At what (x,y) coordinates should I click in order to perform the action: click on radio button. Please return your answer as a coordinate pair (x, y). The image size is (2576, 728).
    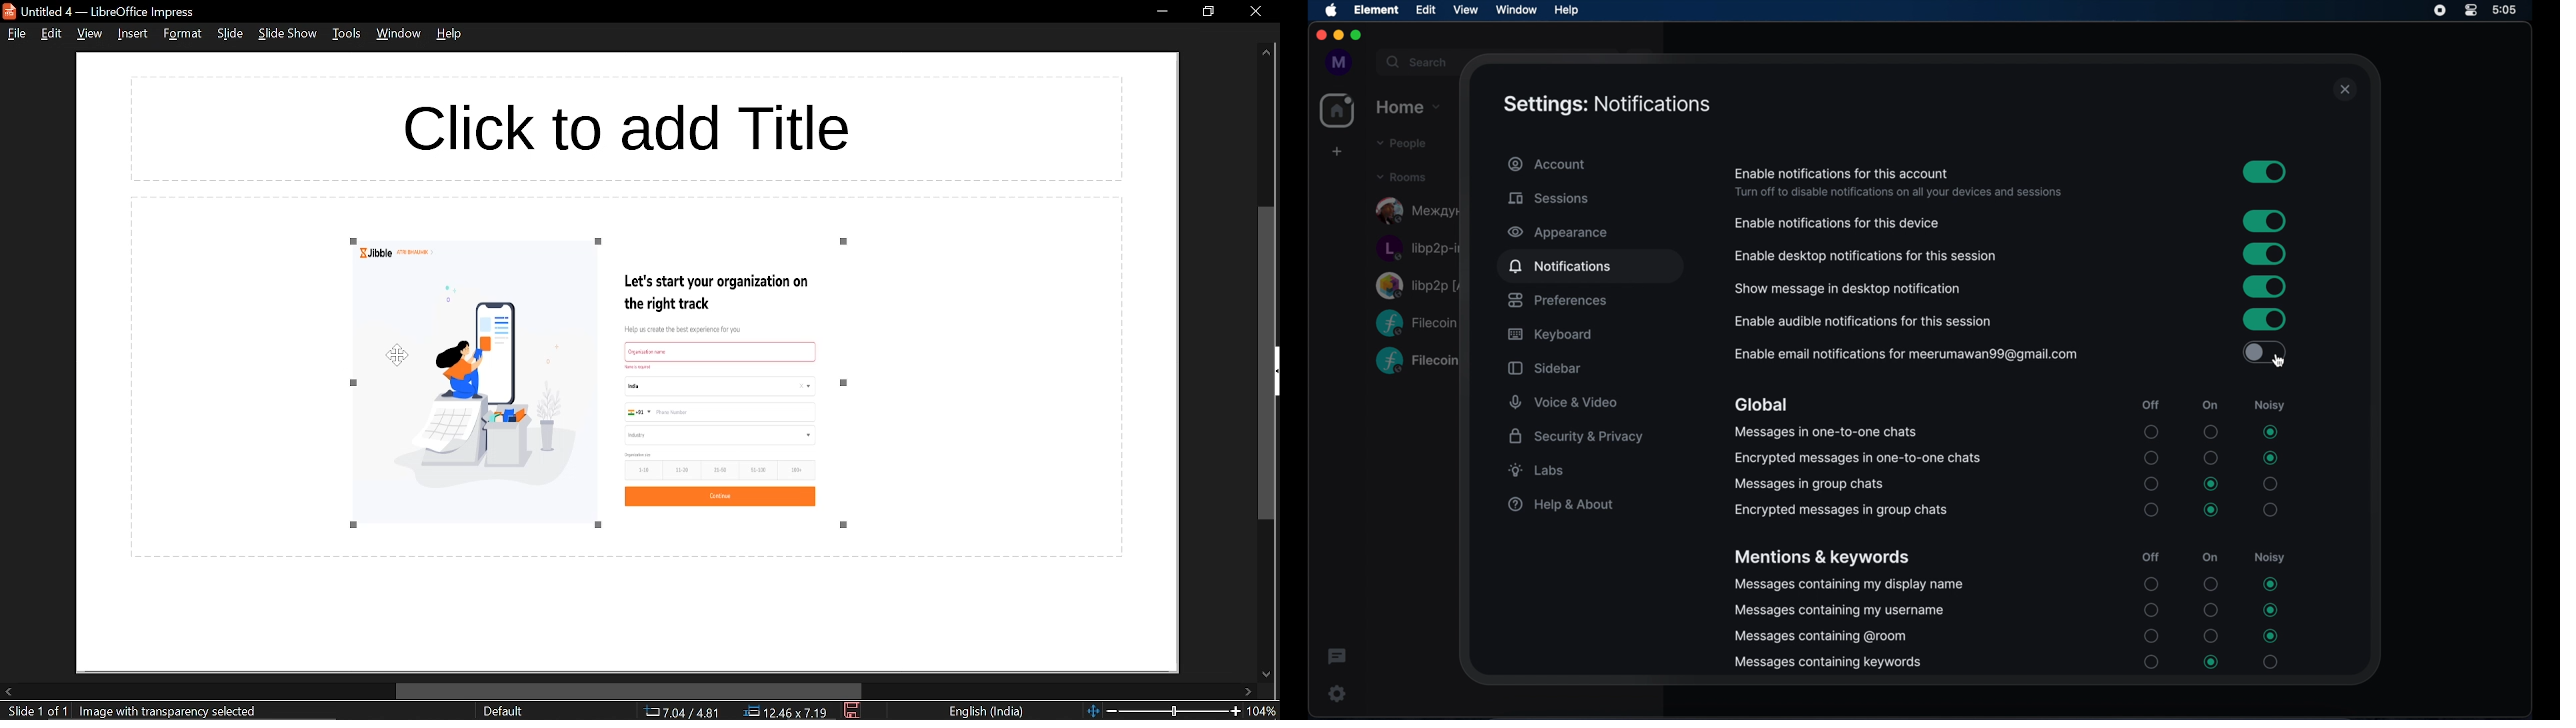
    Looking at the image, I should click on (2152, 636).